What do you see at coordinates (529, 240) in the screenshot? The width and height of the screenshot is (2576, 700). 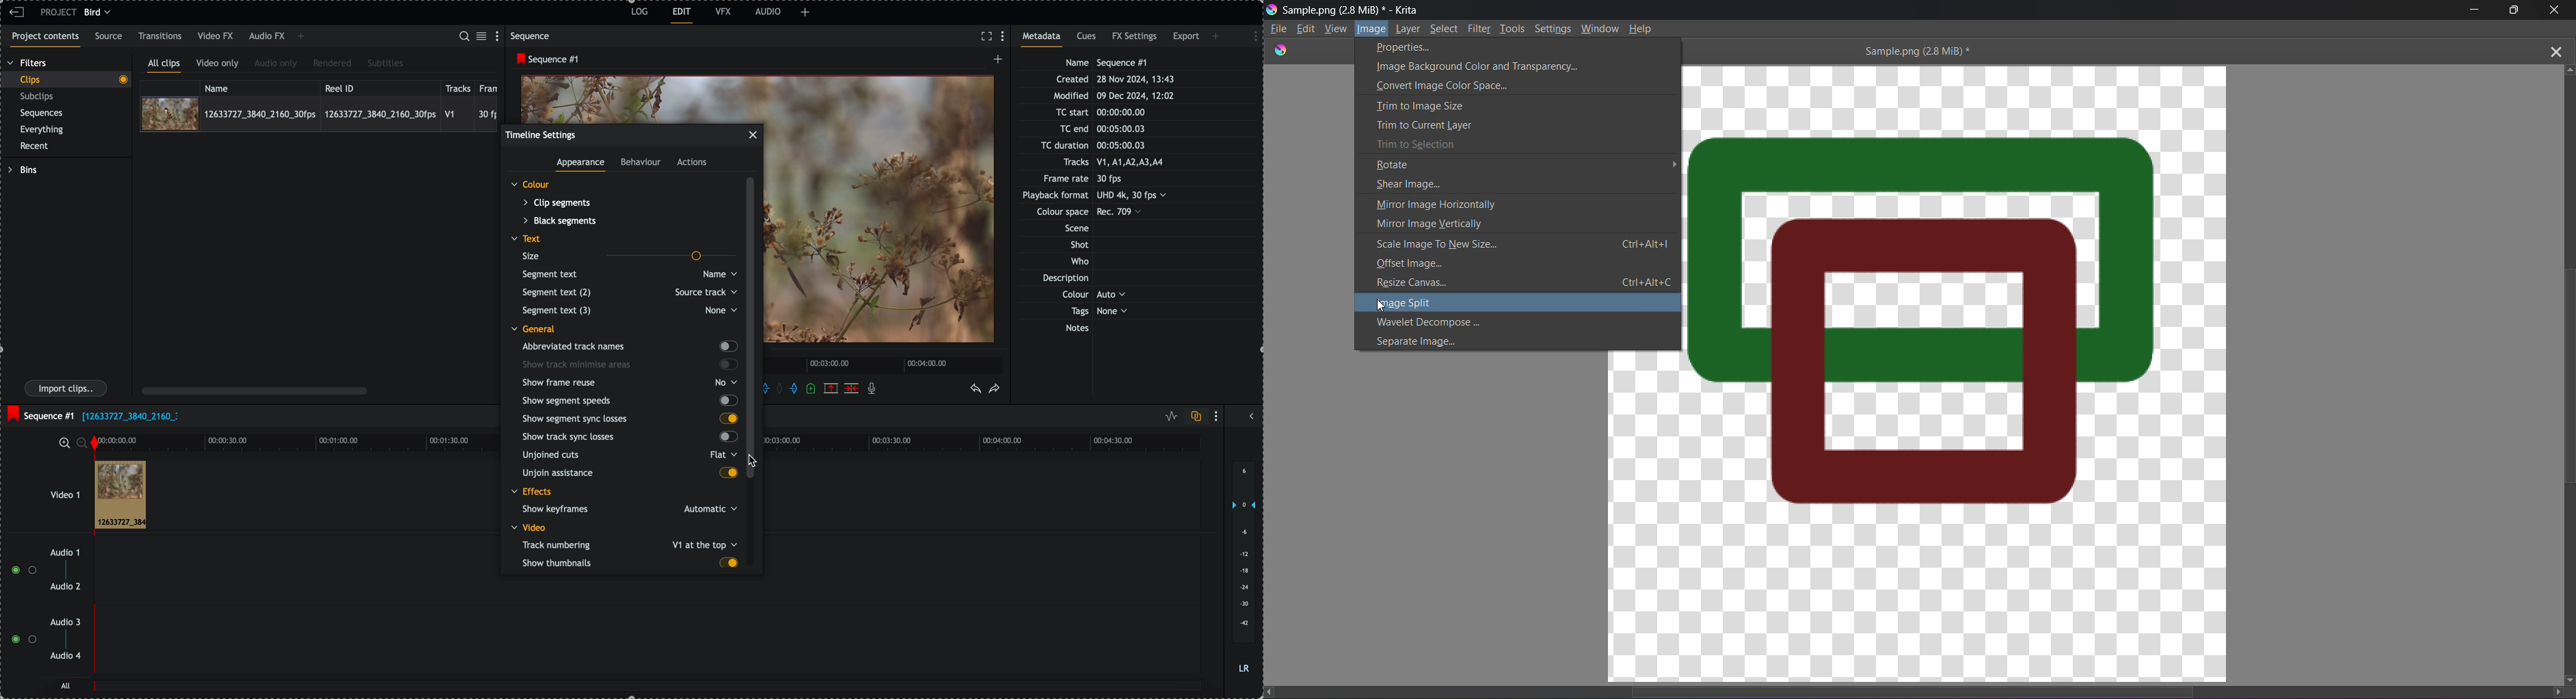 I see `text` at bounding box center [529, 240].